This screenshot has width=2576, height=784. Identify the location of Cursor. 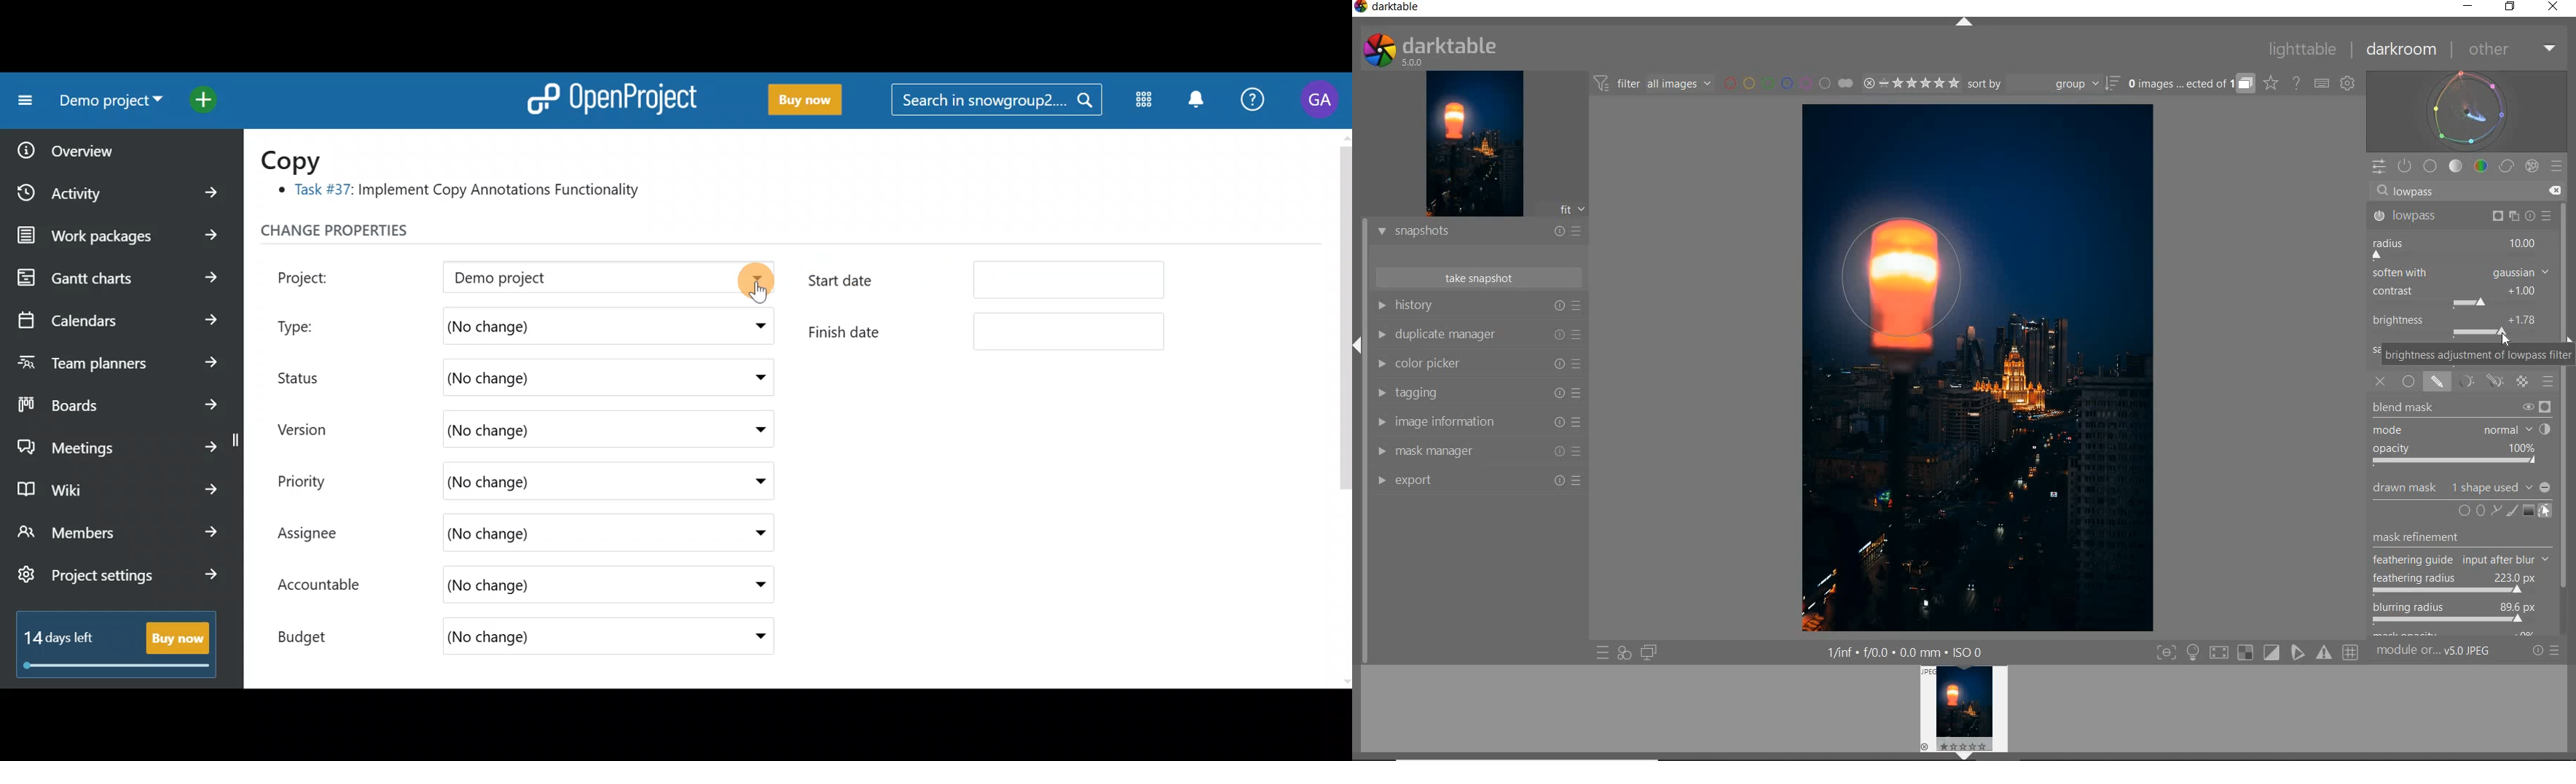
(760, 287).